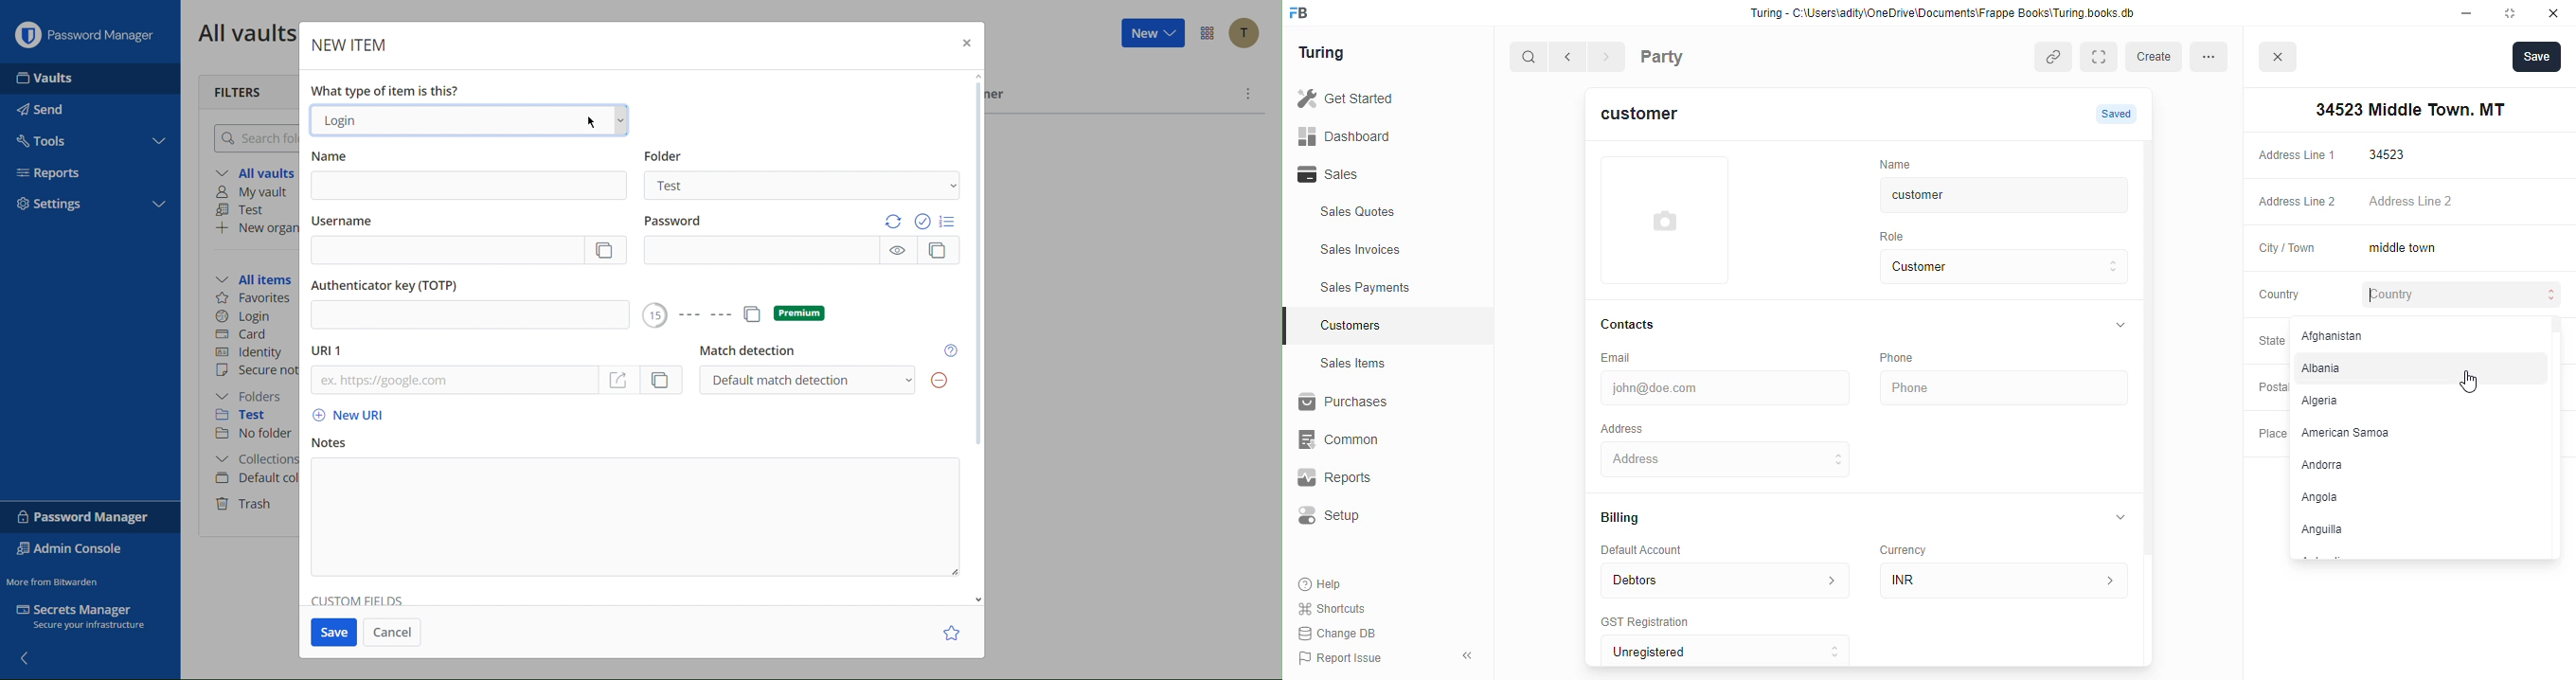 Image resolution: width=2576 pixels, height=700 pixels. I want to click on forward, so click(1608, 59).